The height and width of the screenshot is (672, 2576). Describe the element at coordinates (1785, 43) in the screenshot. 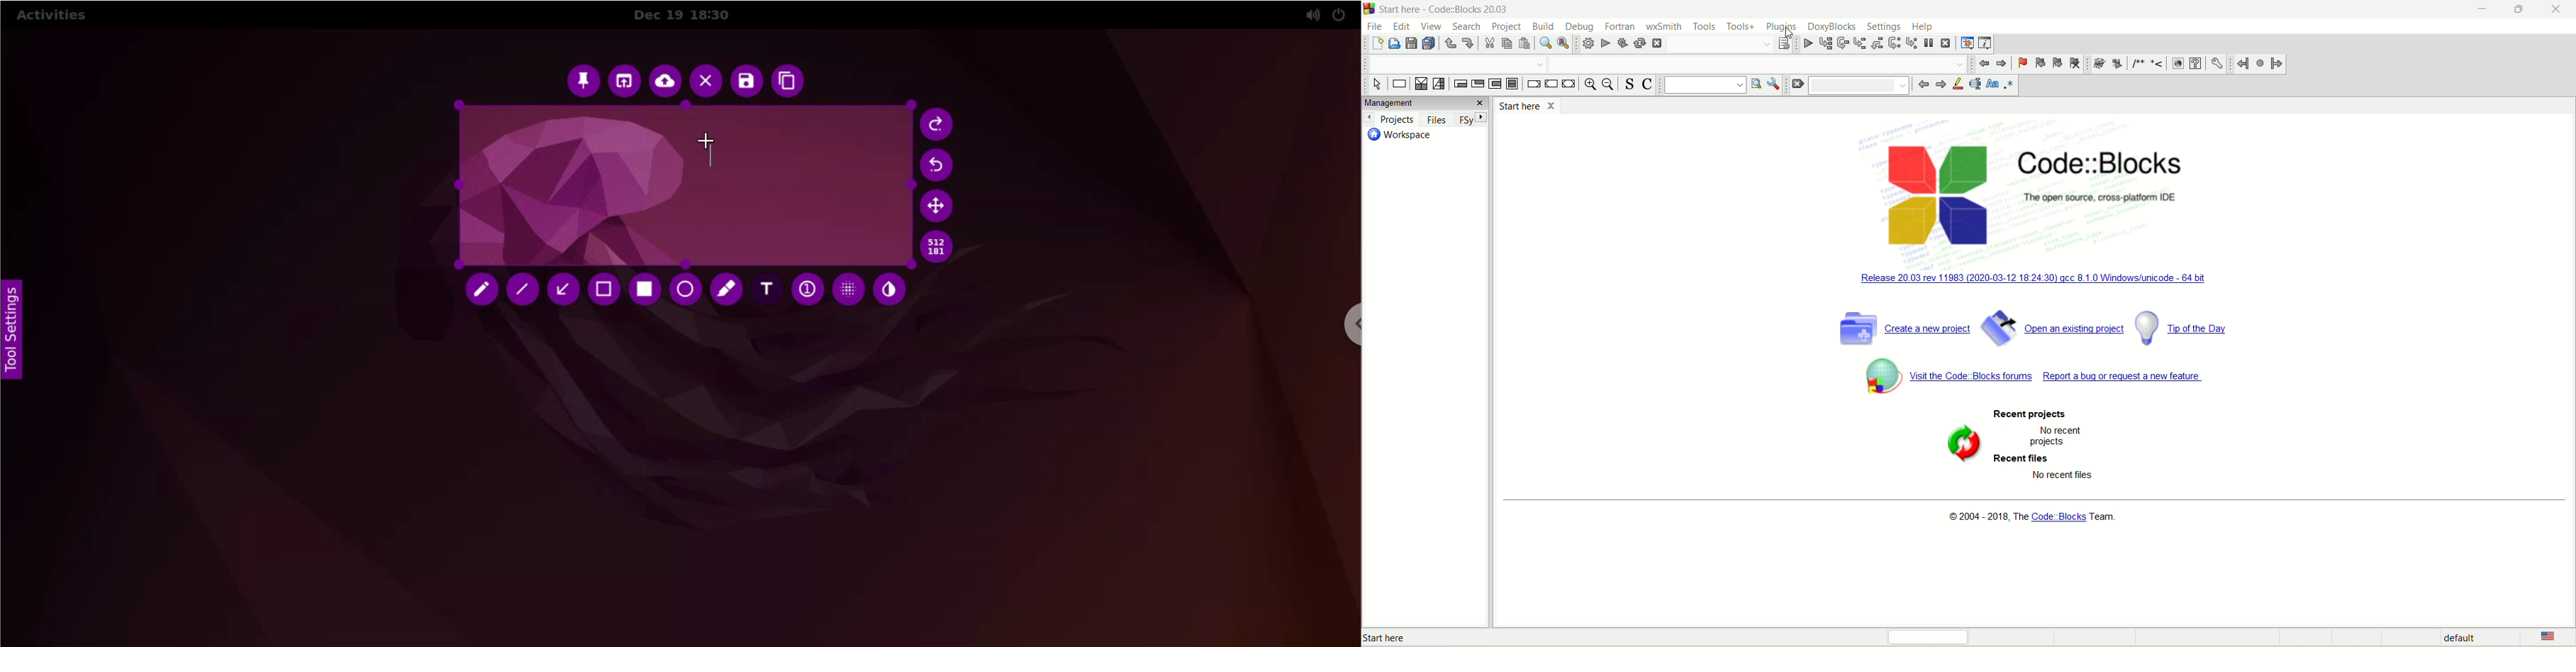

I see `select target dialog` at that location.